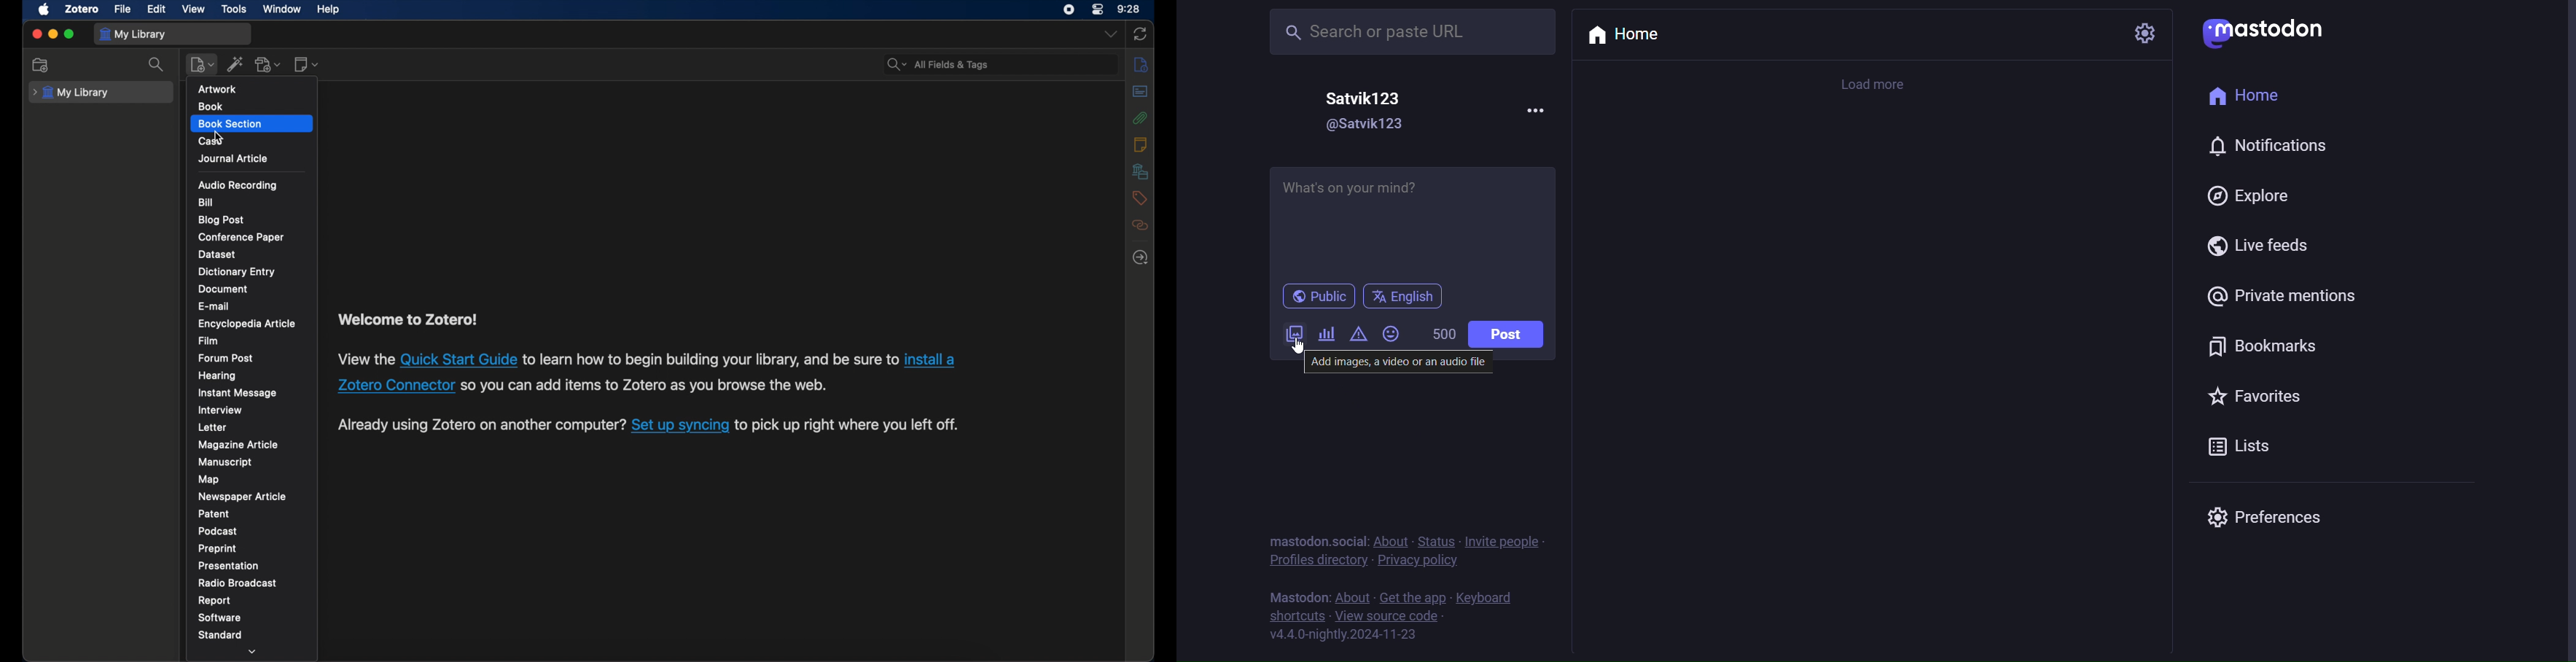  I want to click on conference paper, so click(240, 237).